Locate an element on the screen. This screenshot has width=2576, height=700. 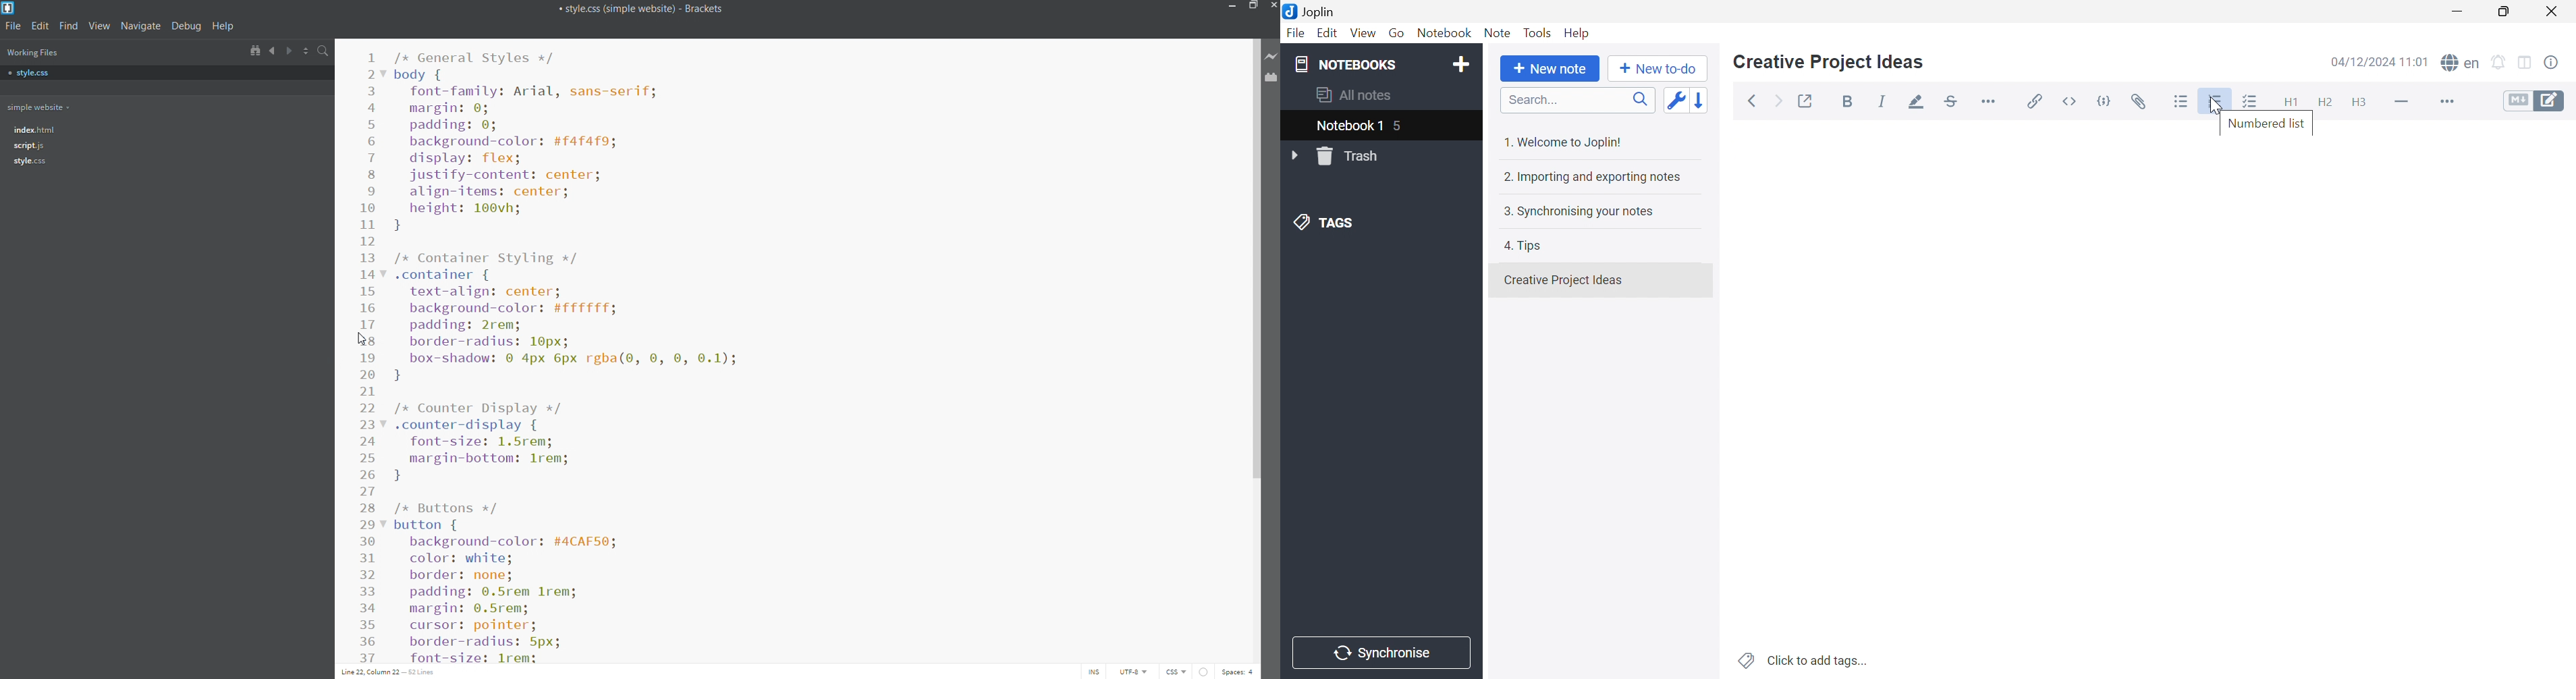
New to-do is located at coordinates (1659, 69).